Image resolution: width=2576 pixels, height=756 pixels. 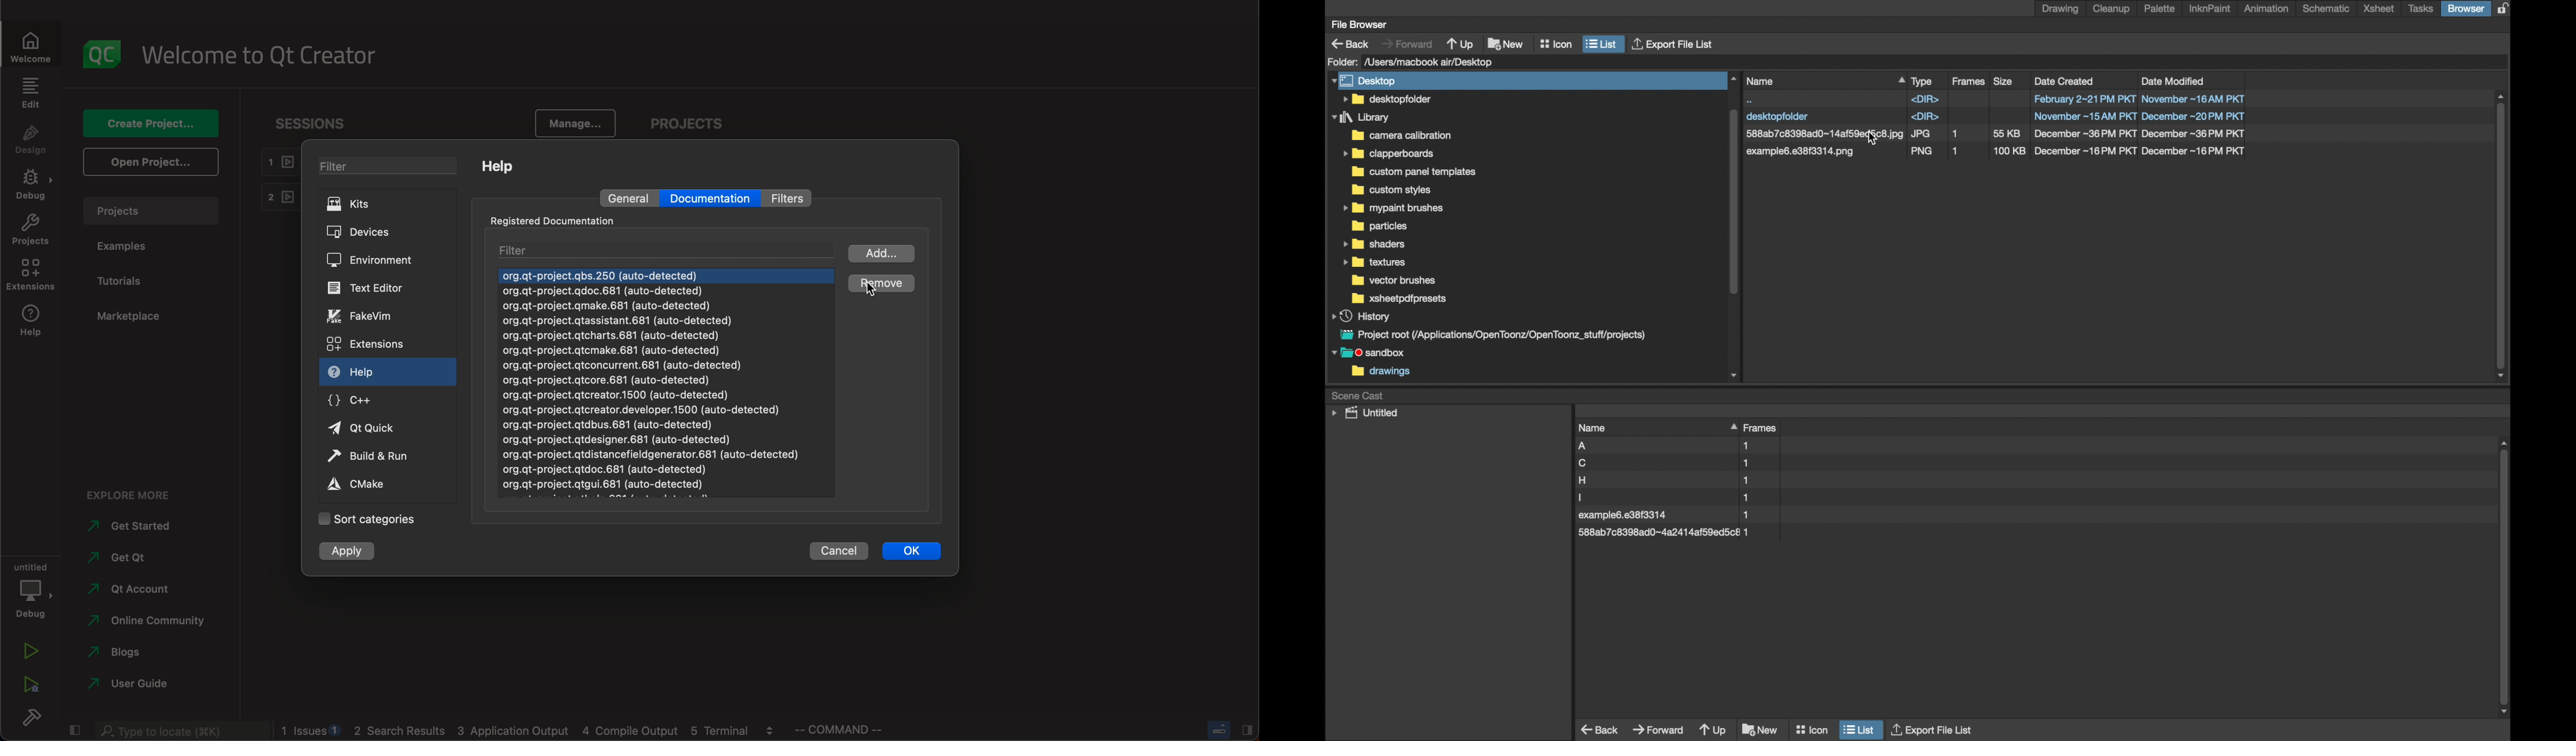 I want to click on browser, so click(x=2466, y=8).